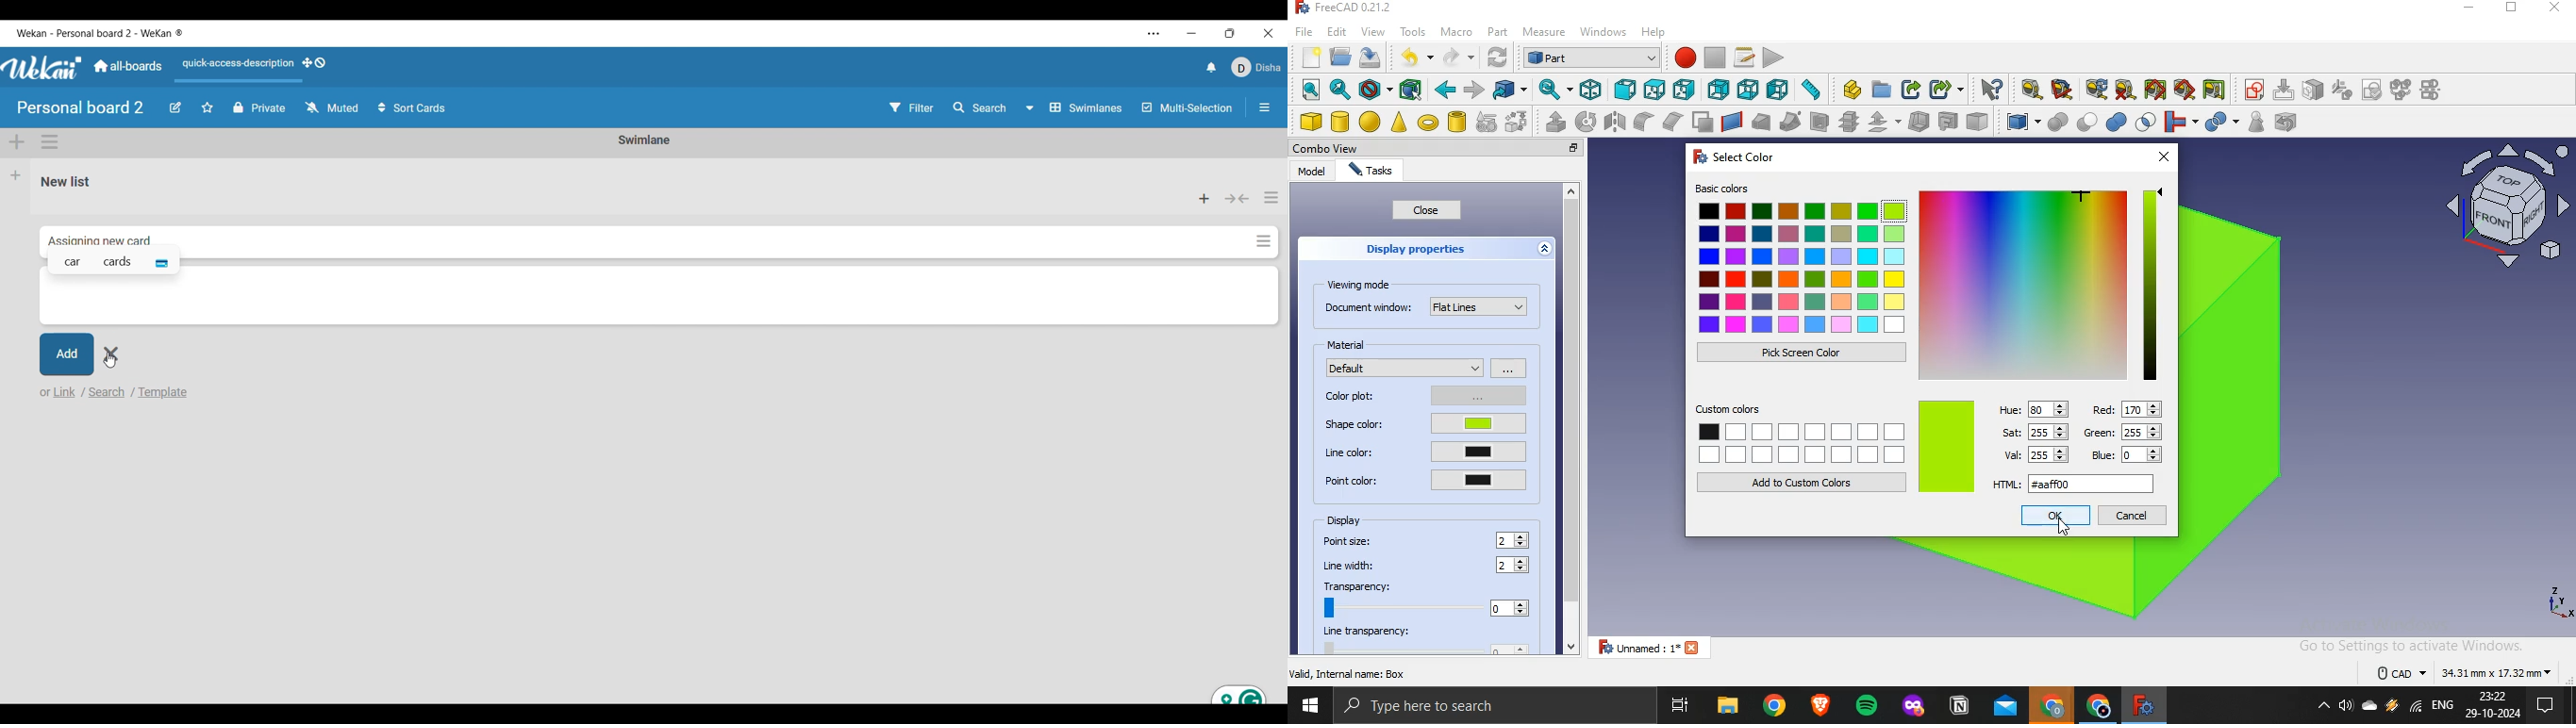  I want to click on line width, so click(1352, 566).